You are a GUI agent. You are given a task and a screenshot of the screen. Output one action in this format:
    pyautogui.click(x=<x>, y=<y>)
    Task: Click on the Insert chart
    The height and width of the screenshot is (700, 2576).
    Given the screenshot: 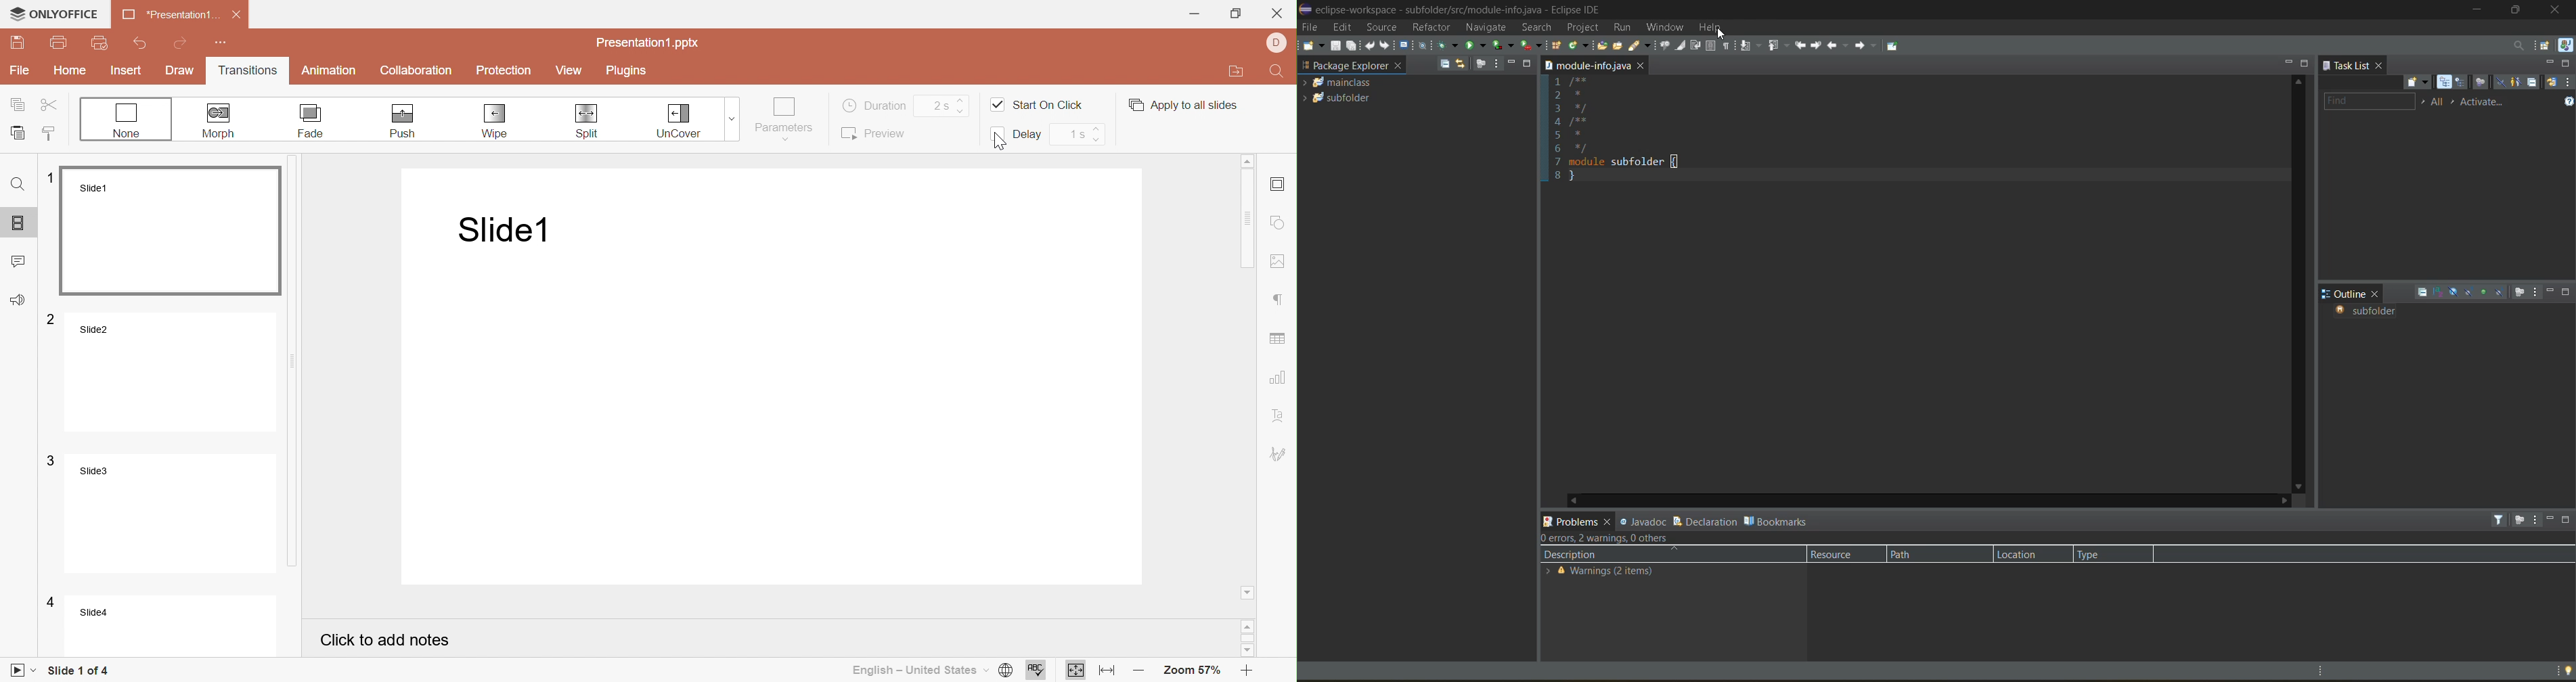 What is the action you would take?
    pyautogui.click(x=1280, y=378)
    